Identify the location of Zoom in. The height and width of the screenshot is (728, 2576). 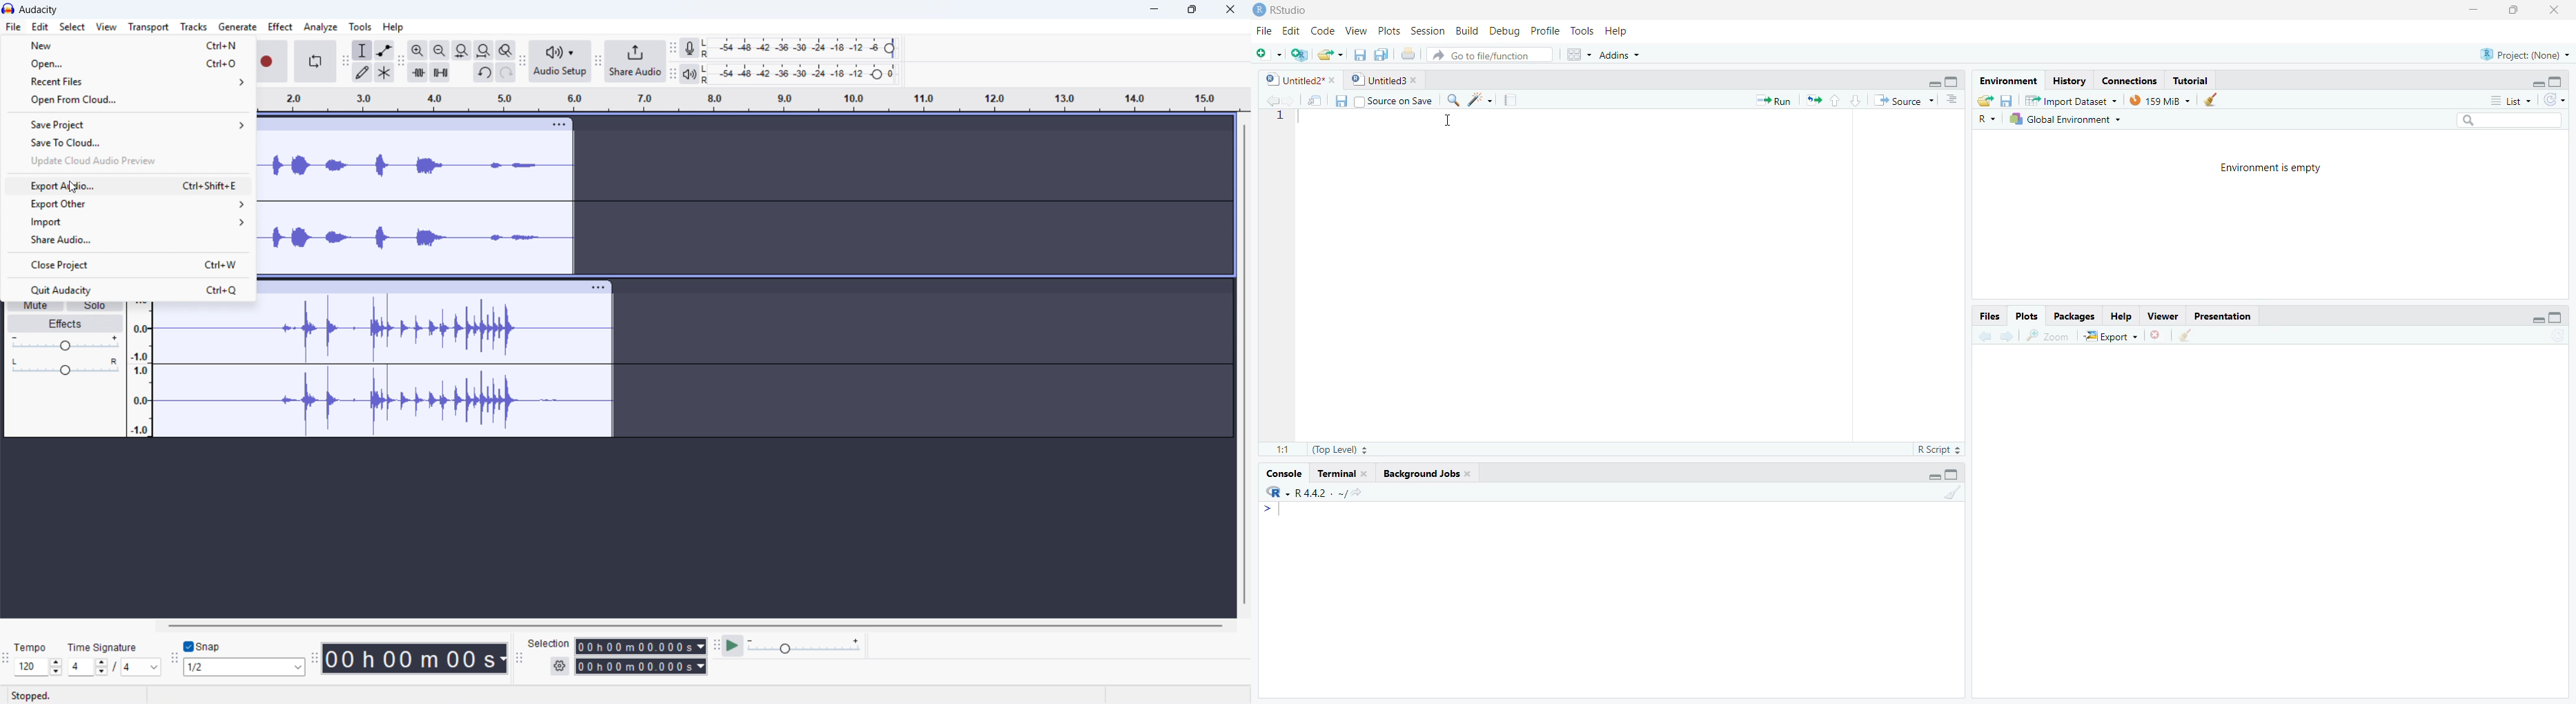
(417, 50).